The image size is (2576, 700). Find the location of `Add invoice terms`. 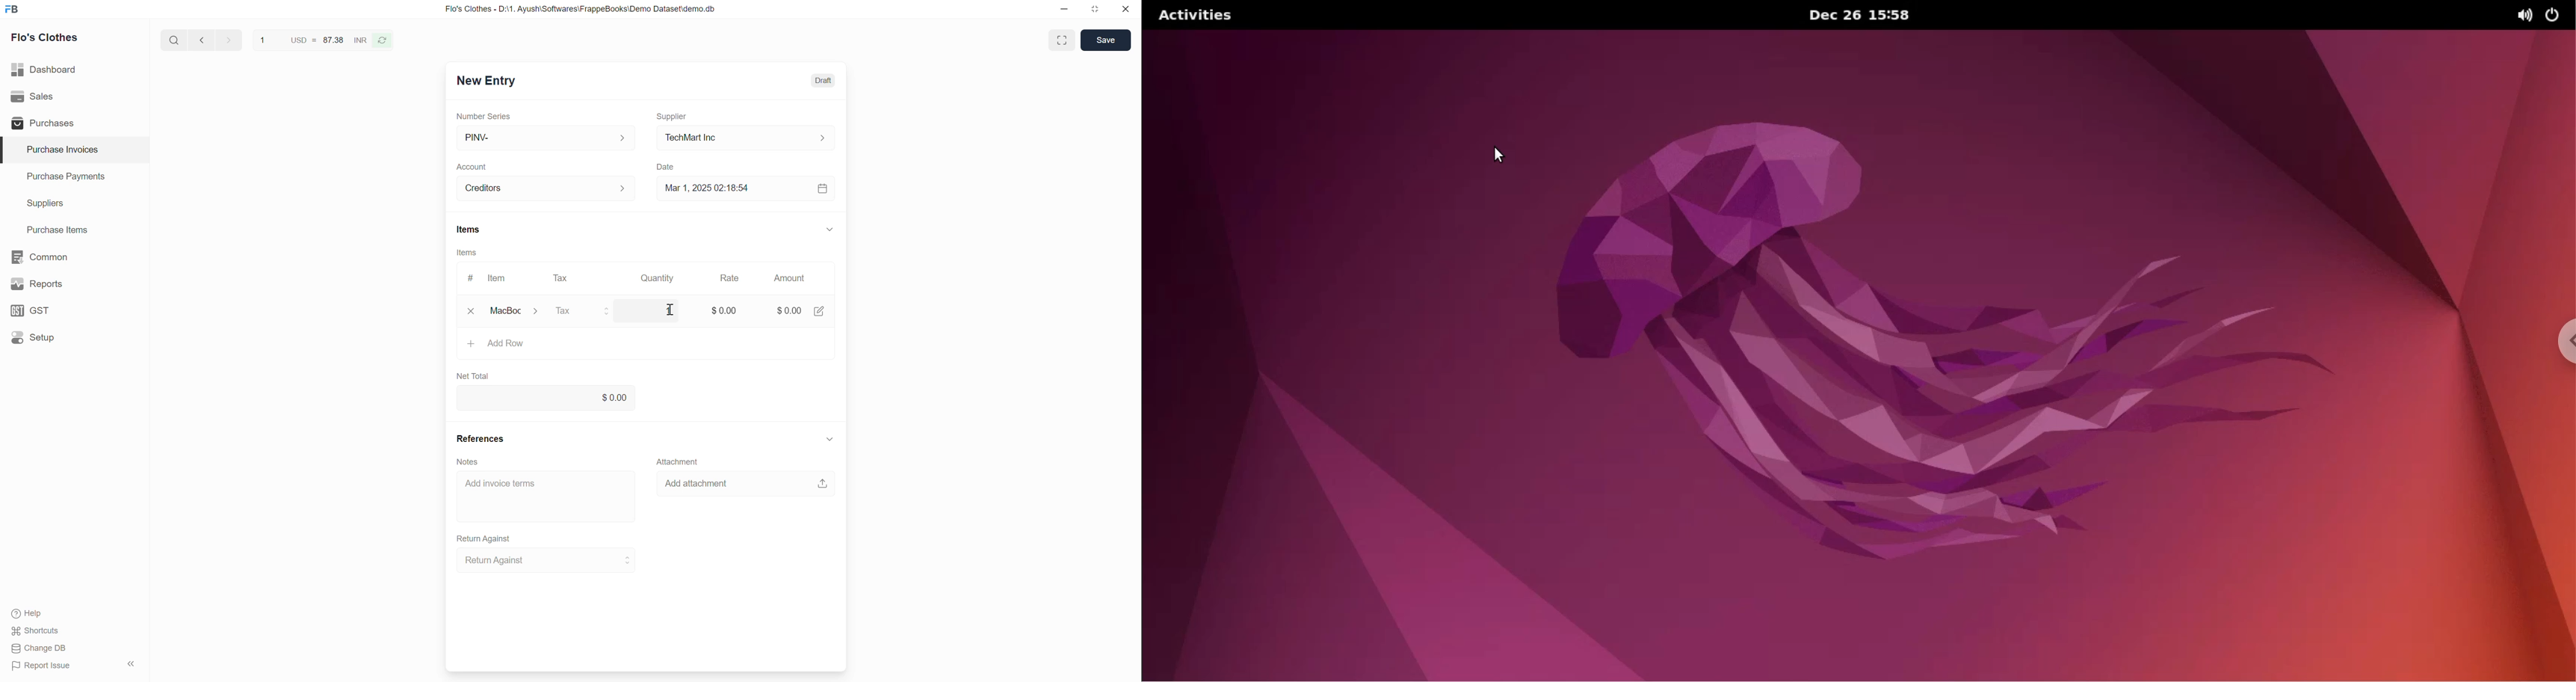

Add invoice terms is located at coordinates (547, 496).